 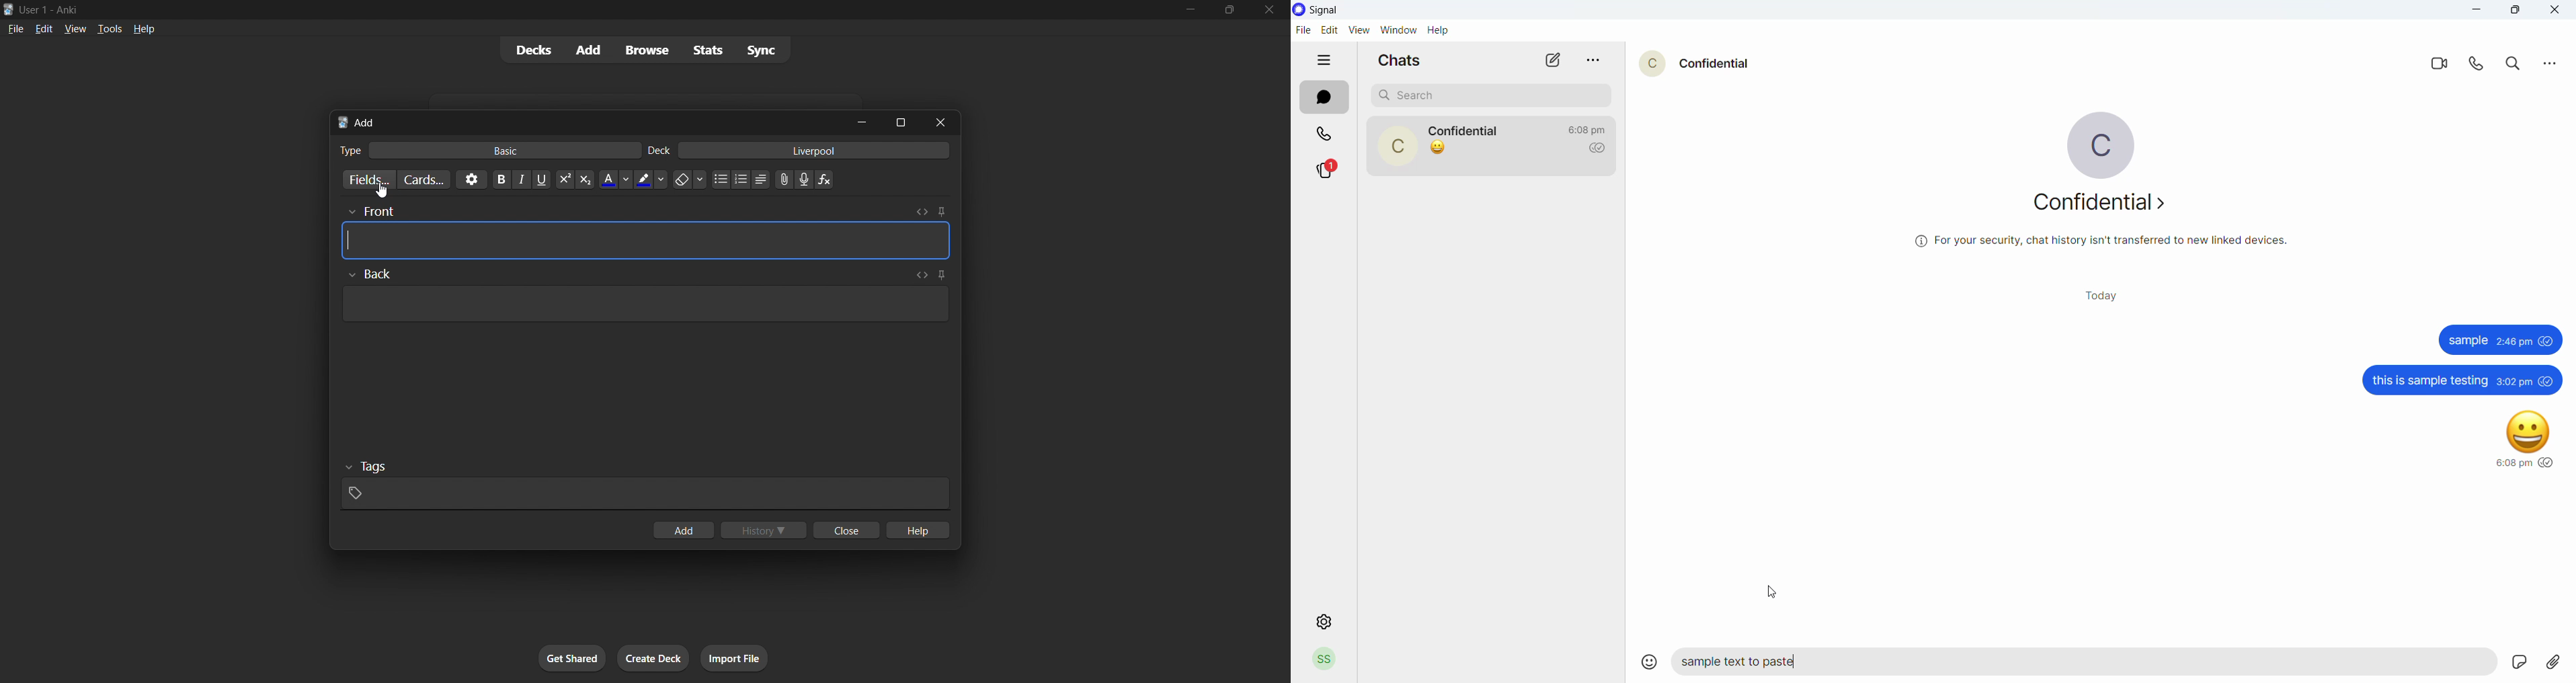 What do you see at coordinates (1269, 10) in the screenshot?
I see `close` at bounding box center [1269, 10].